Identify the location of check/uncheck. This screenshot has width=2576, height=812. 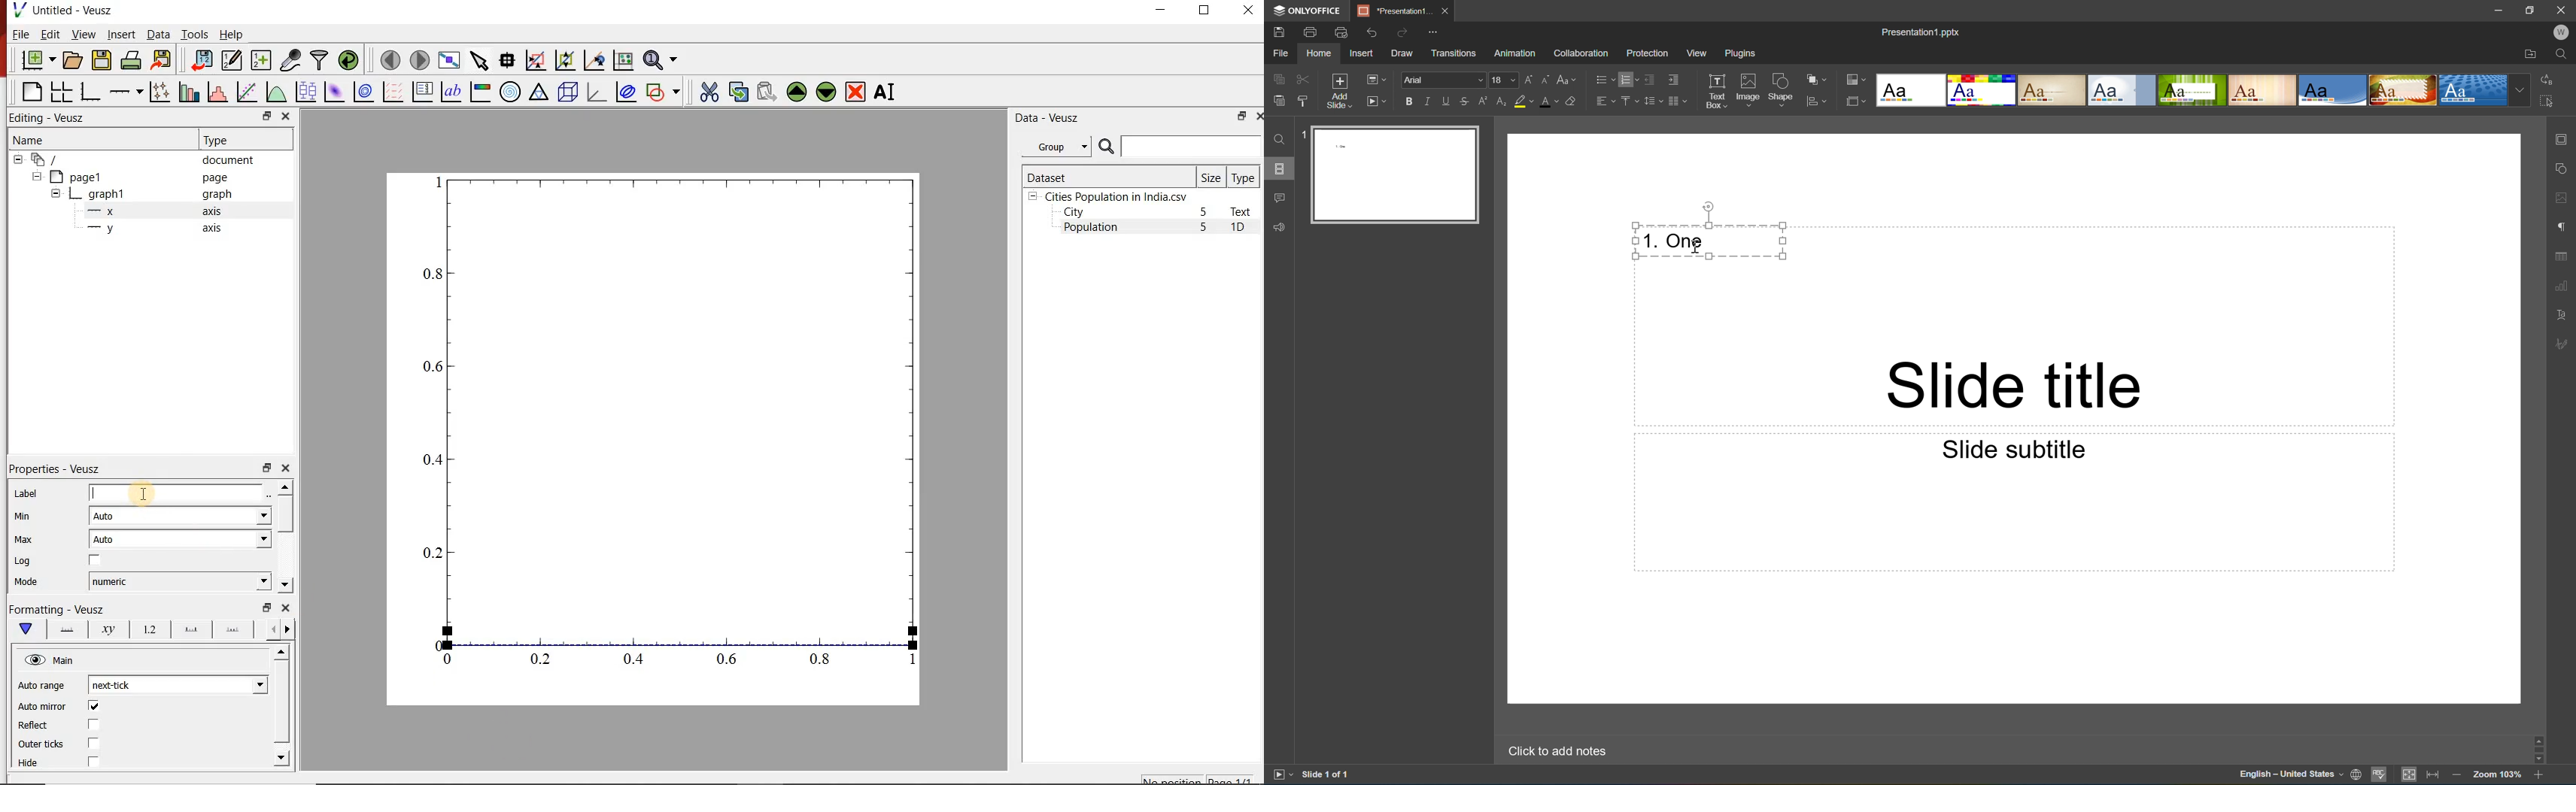
(94, 724).